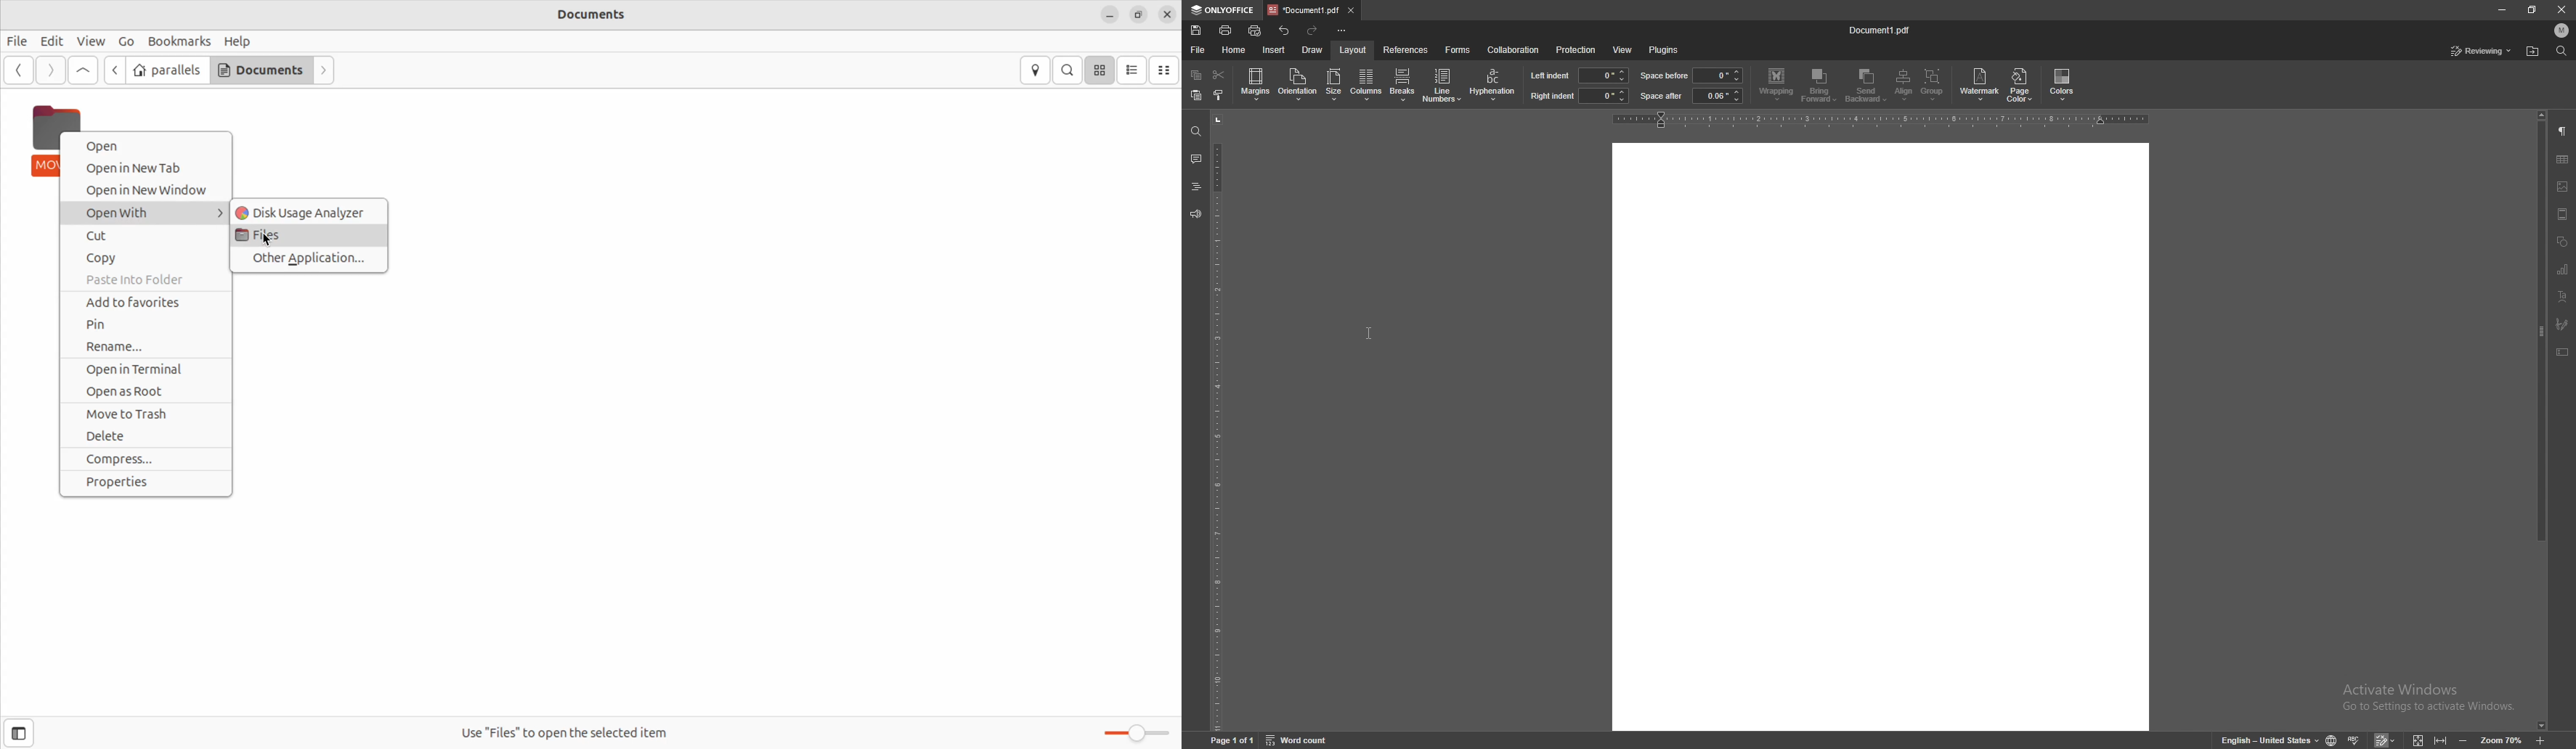 Image resolution: width=2576 pixels, height=756 pixels. What do you see at coordinates (1352, 50) in the screenshot?
I see `layout` at bounding box center [1352, 50].